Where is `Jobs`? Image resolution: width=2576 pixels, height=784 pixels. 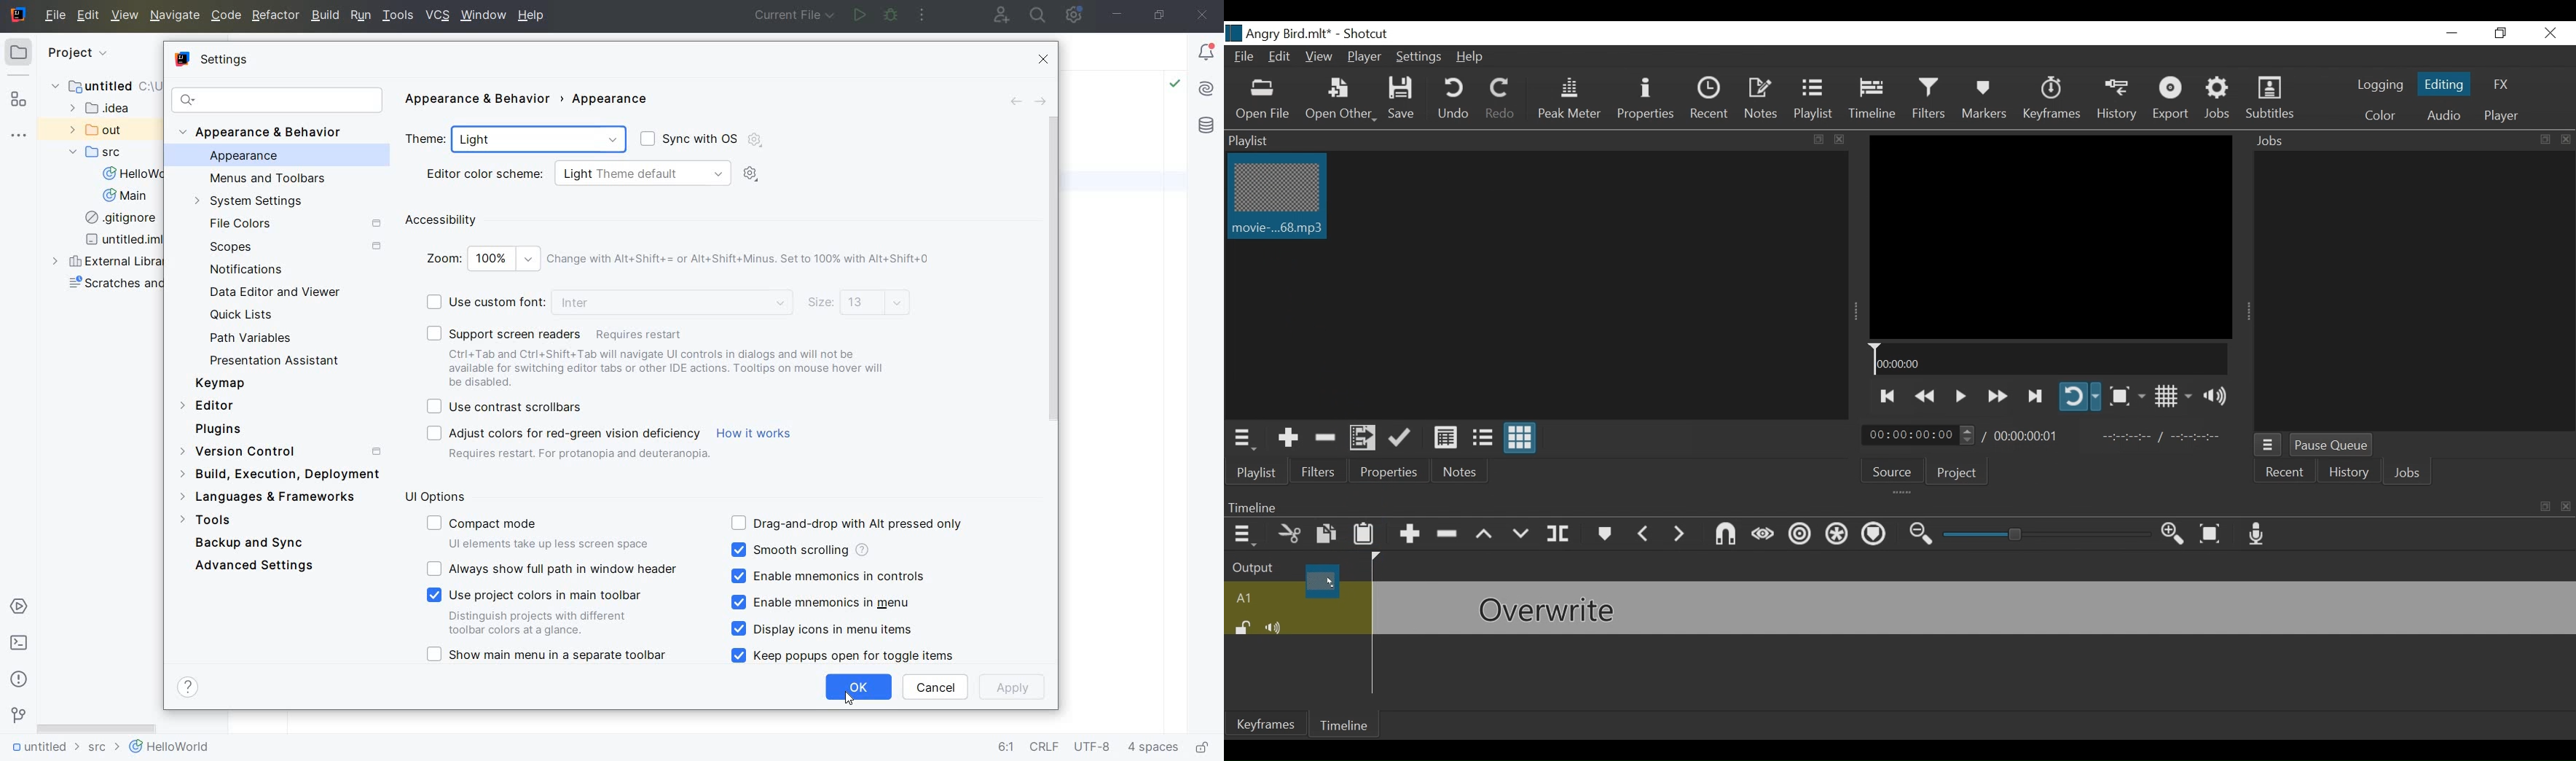 Jobs is located at coordinates (2411, 474).